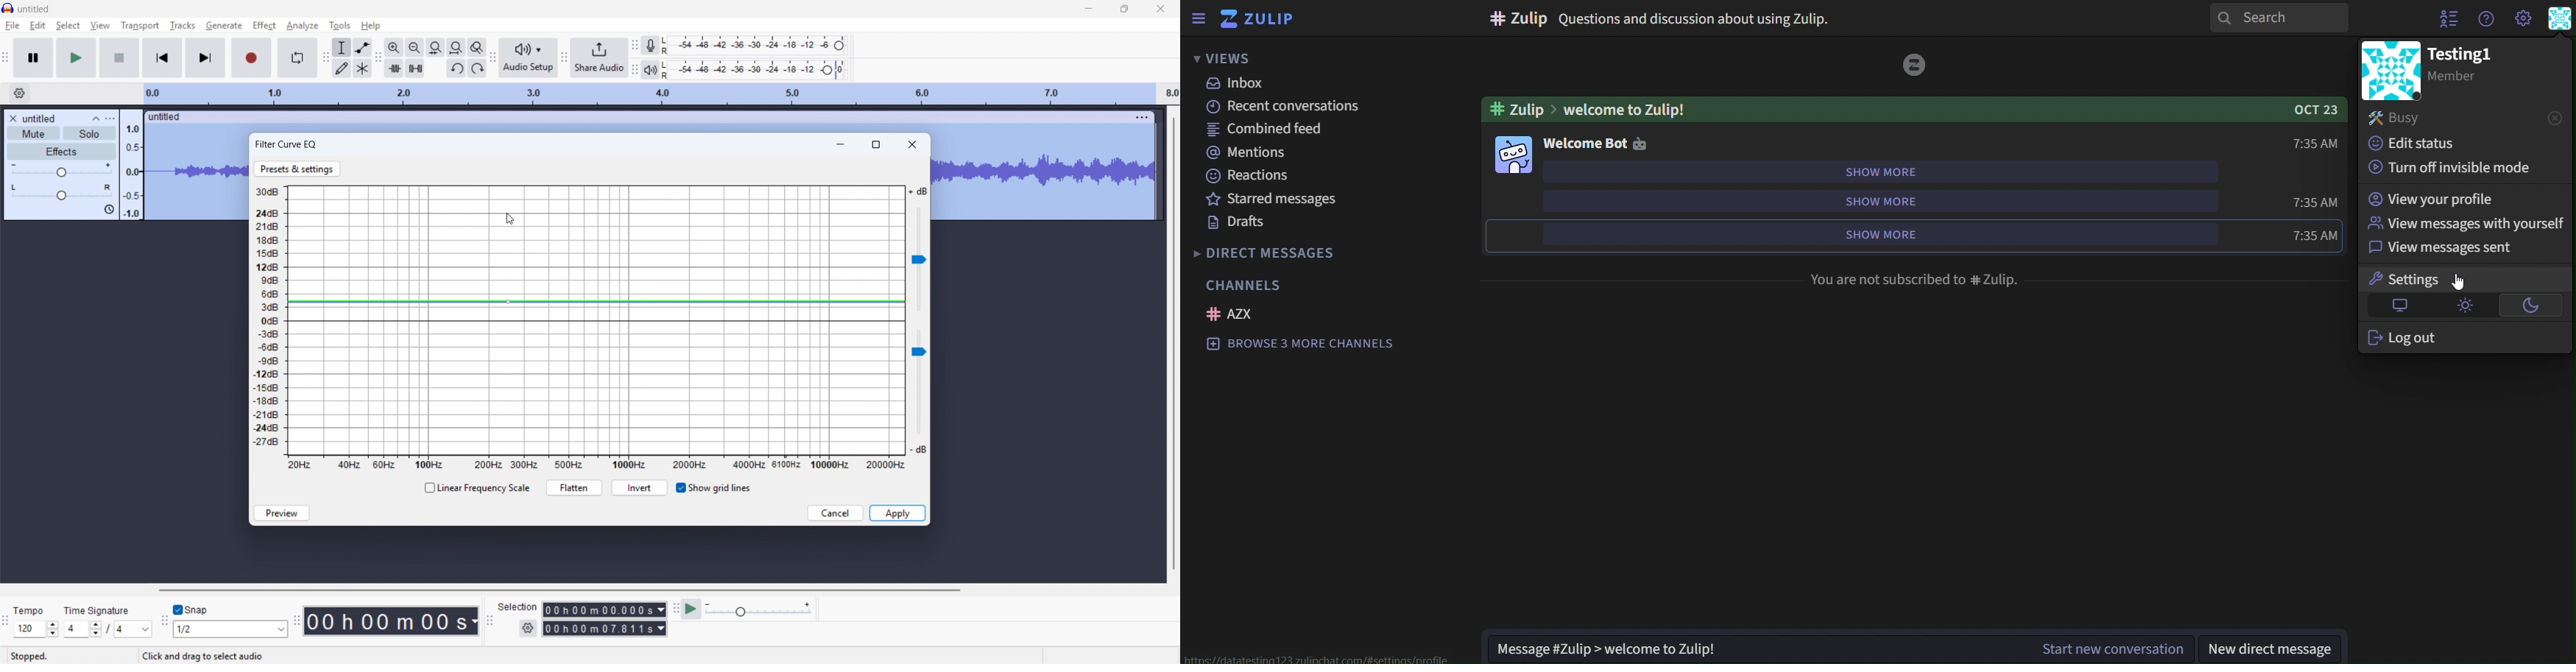 The height and width of the screenshot is (672, 2576). Describe the element at coordinates (12, 118) in the screenshot. I see `remove track` at that location.